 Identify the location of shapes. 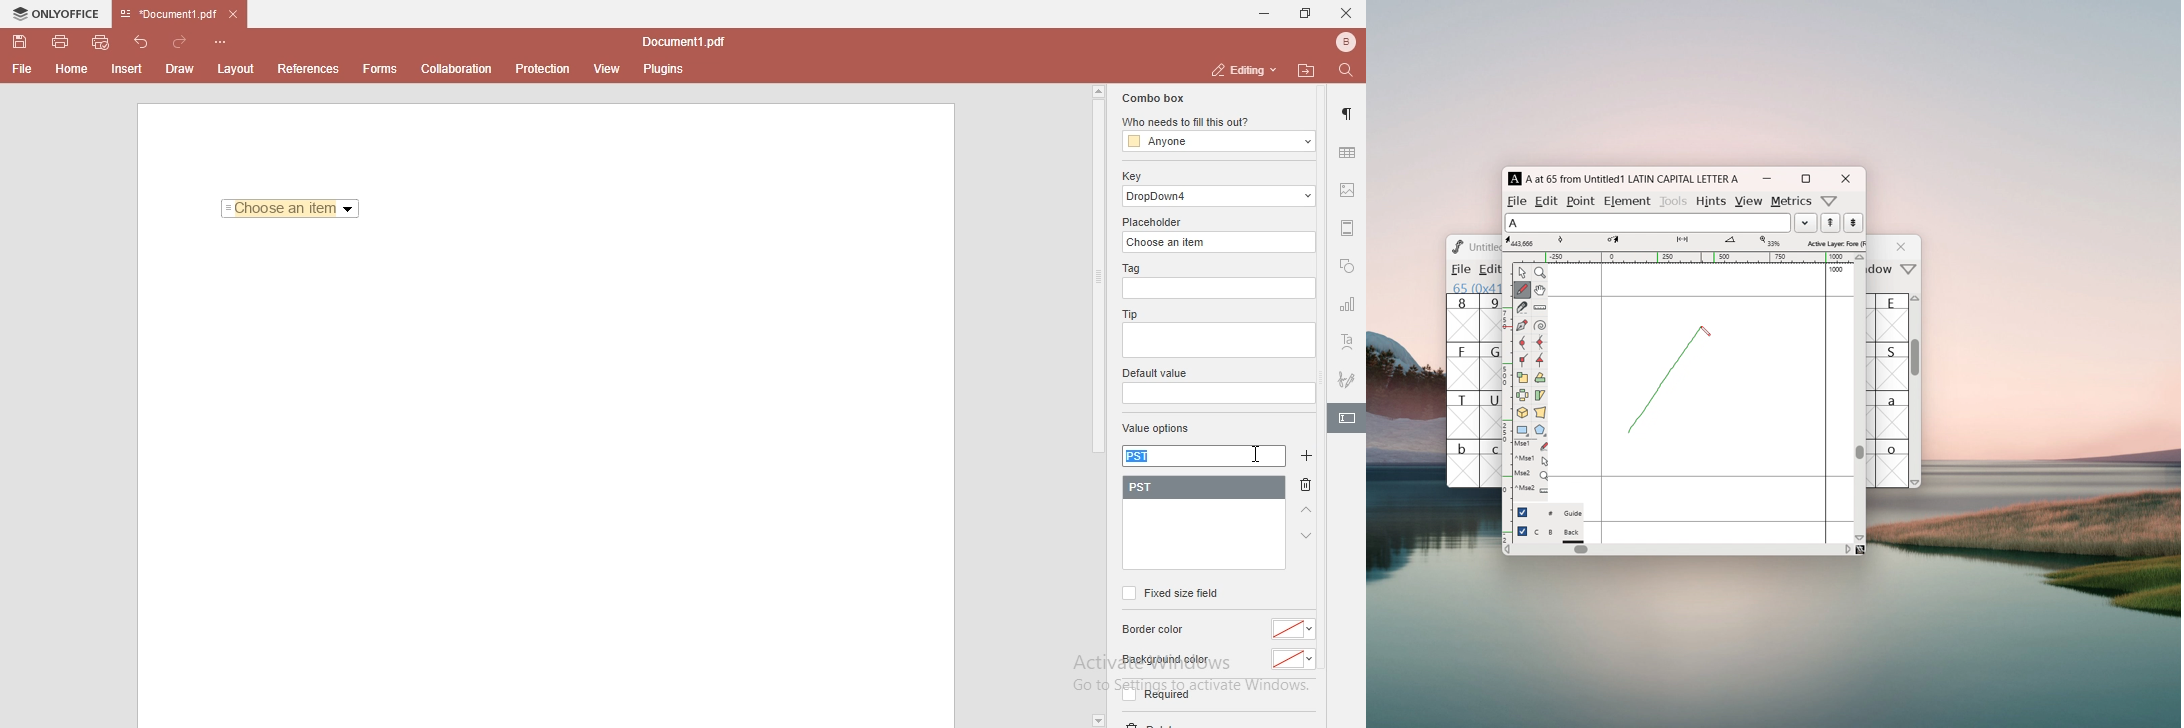
(1347, 268).